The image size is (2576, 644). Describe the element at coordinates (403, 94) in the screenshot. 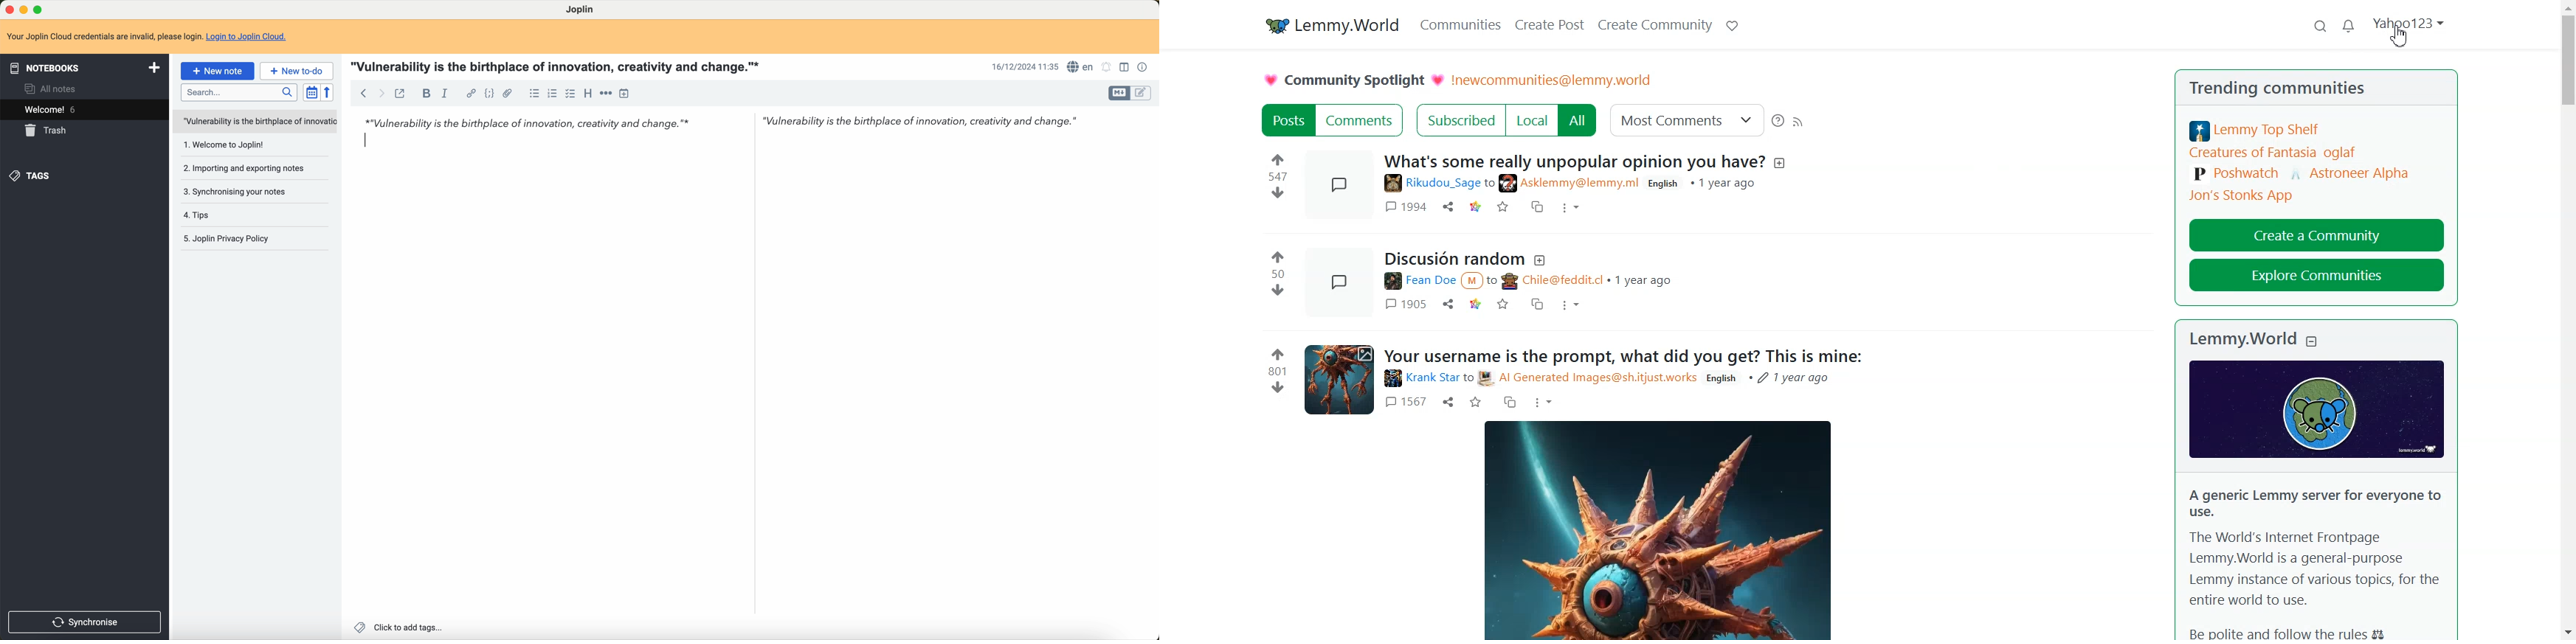

I see `toggle external editing` at that location.